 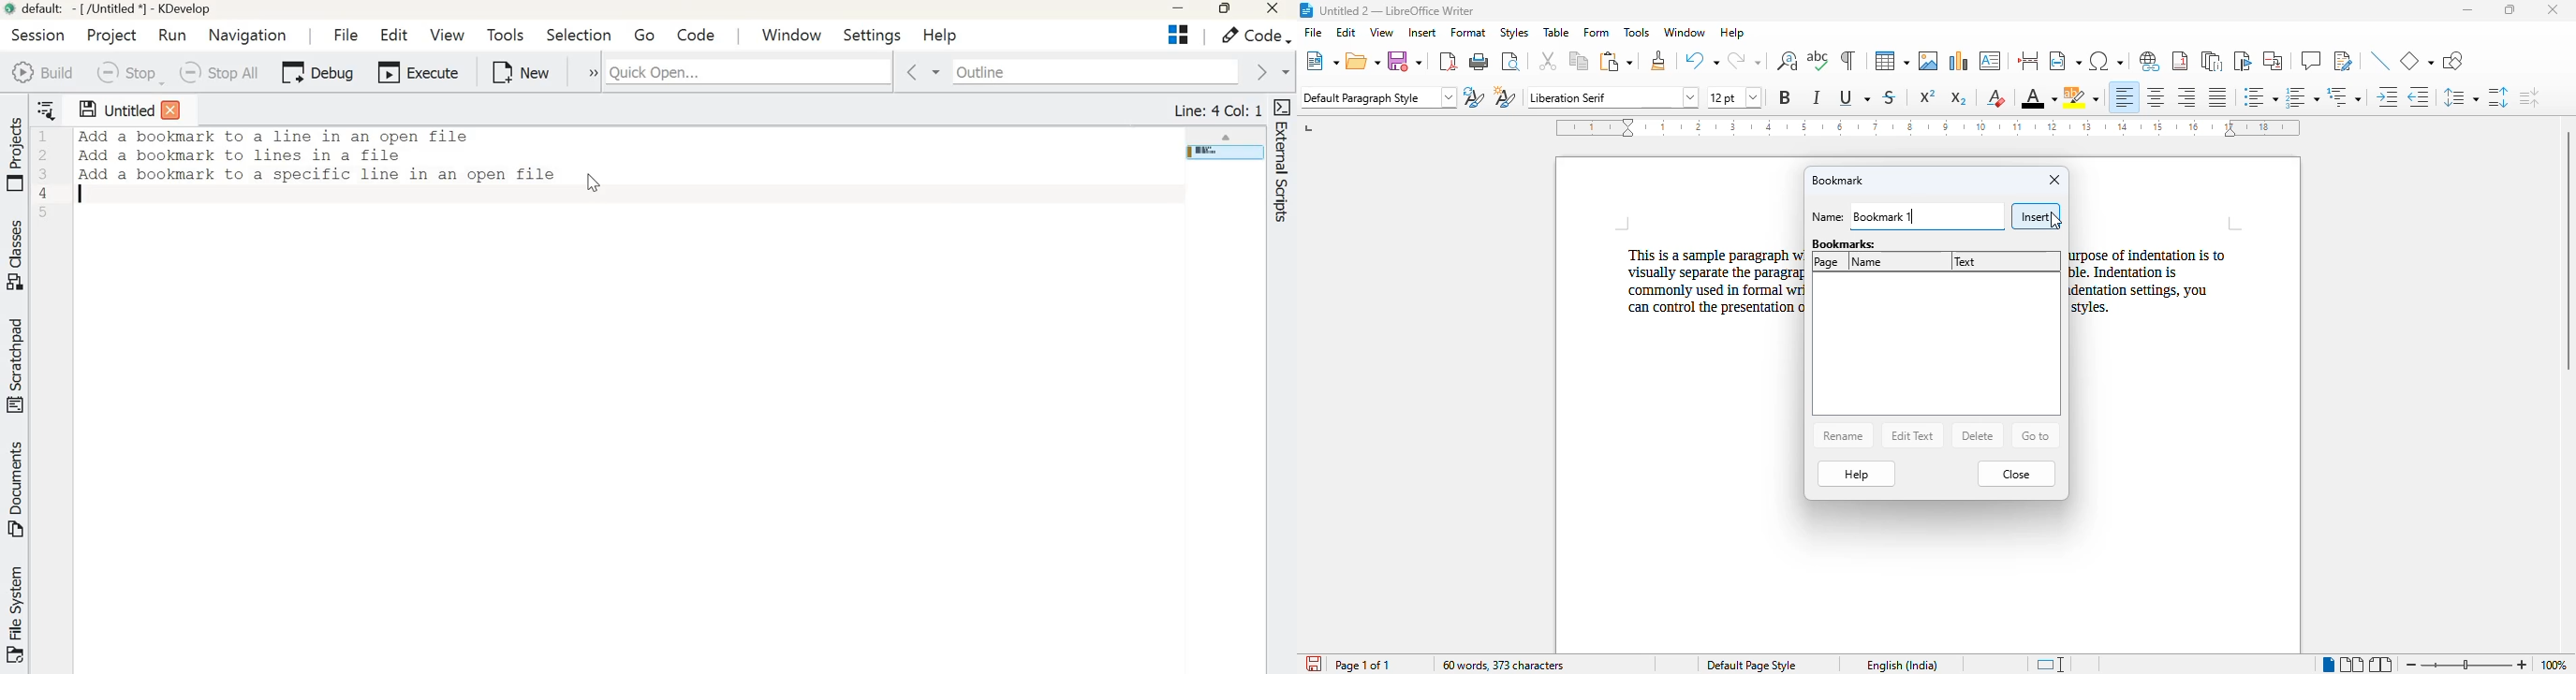 I want to click on open, so click(x=1363, y=62).